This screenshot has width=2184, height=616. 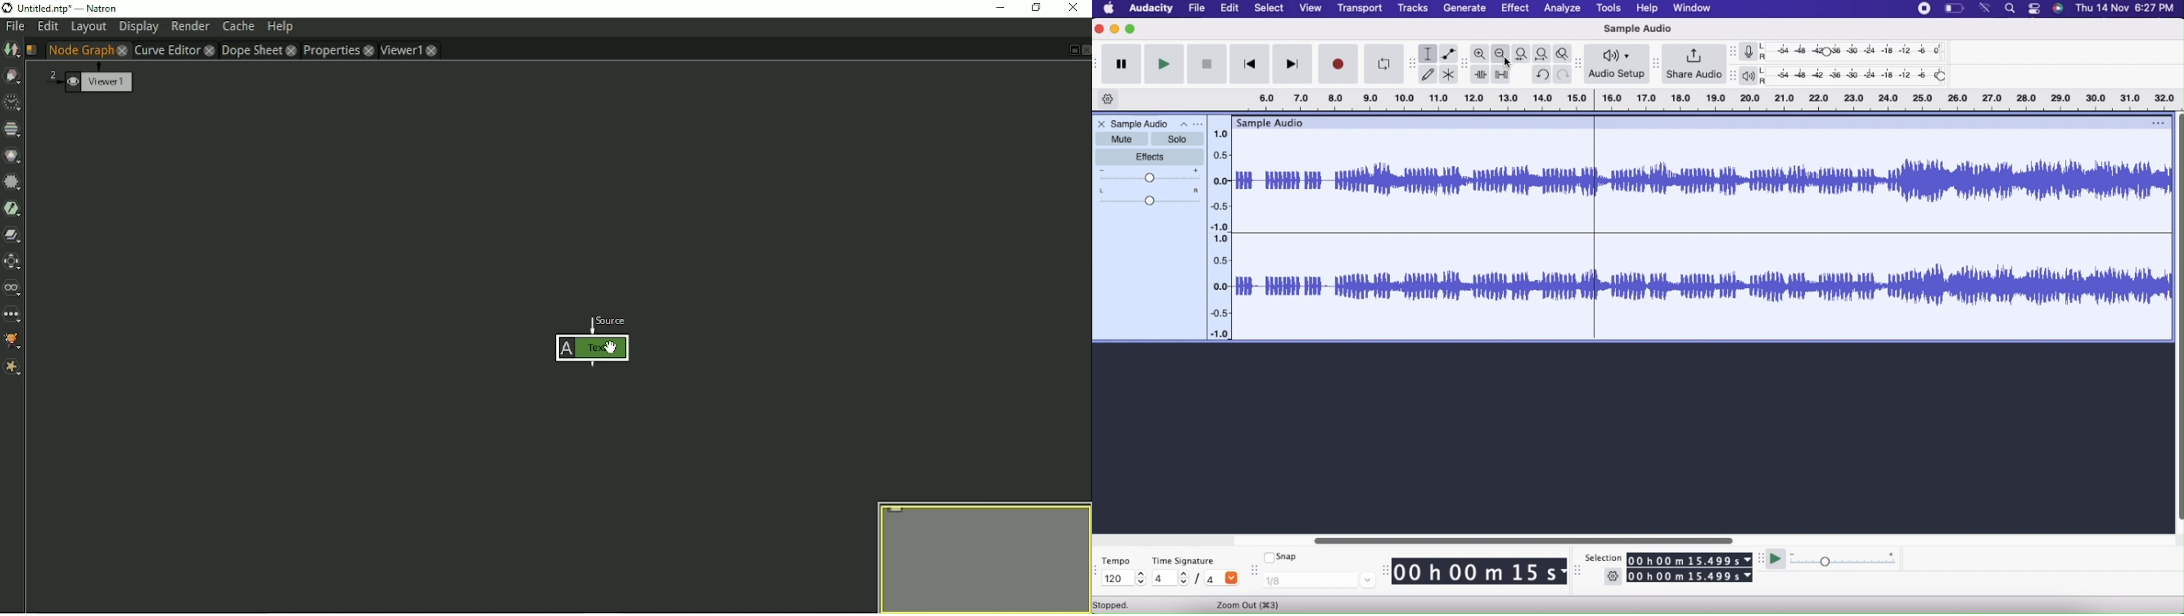 I want to click on Multi-tool, so click(x=1450, y=74).